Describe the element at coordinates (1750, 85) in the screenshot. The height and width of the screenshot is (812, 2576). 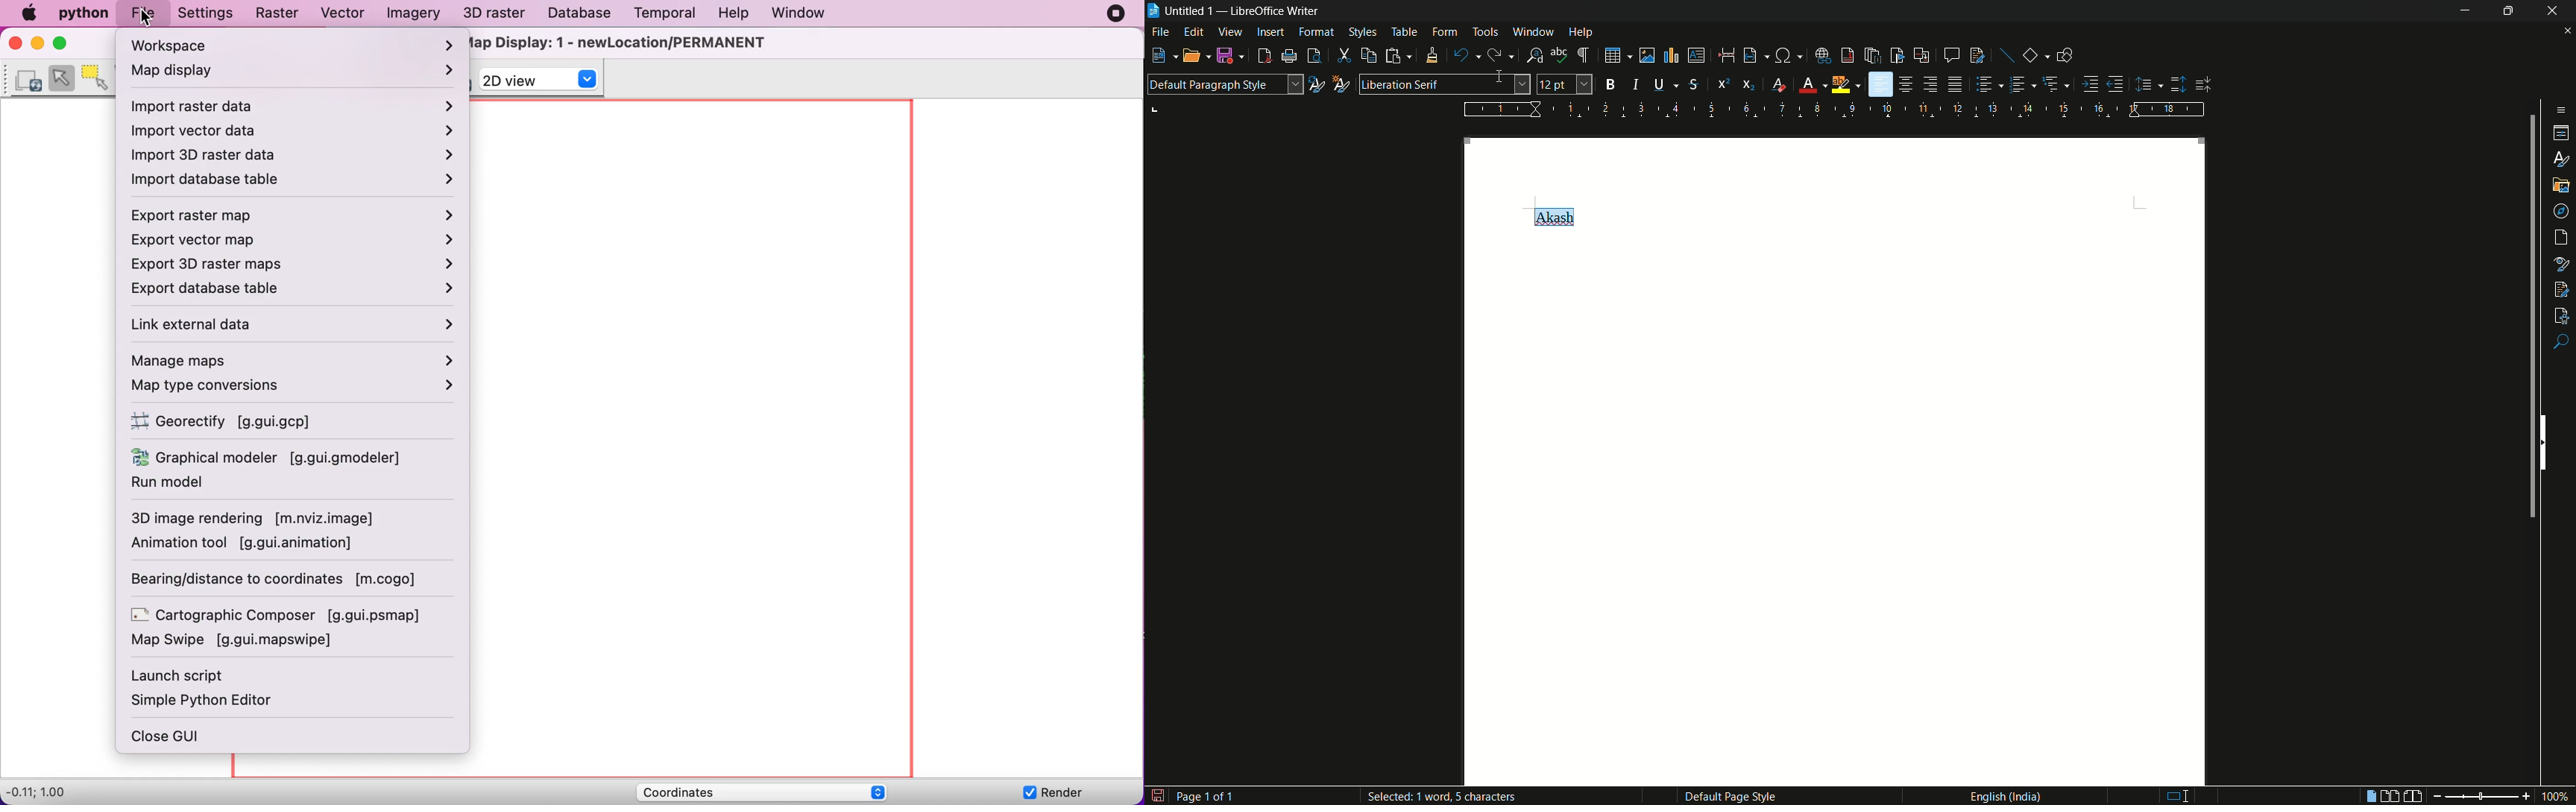
I see `subscript` at that location.